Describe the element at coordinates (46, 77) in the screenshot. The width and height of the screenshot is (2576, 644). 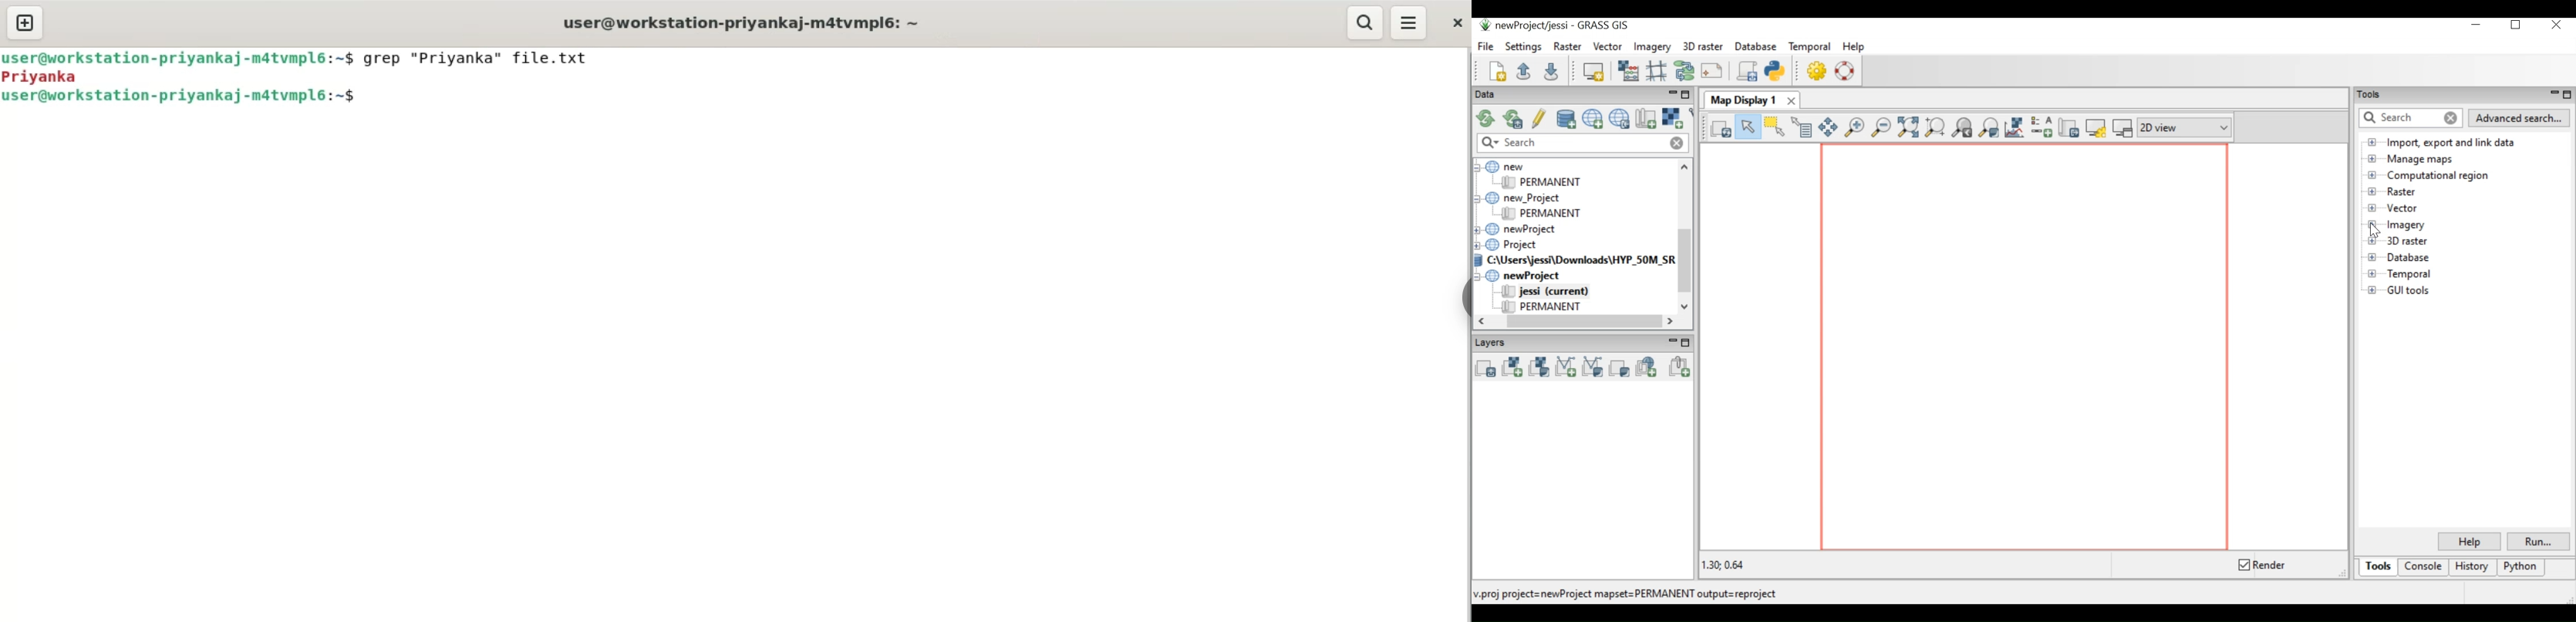
I see `Priyanka` at that location.